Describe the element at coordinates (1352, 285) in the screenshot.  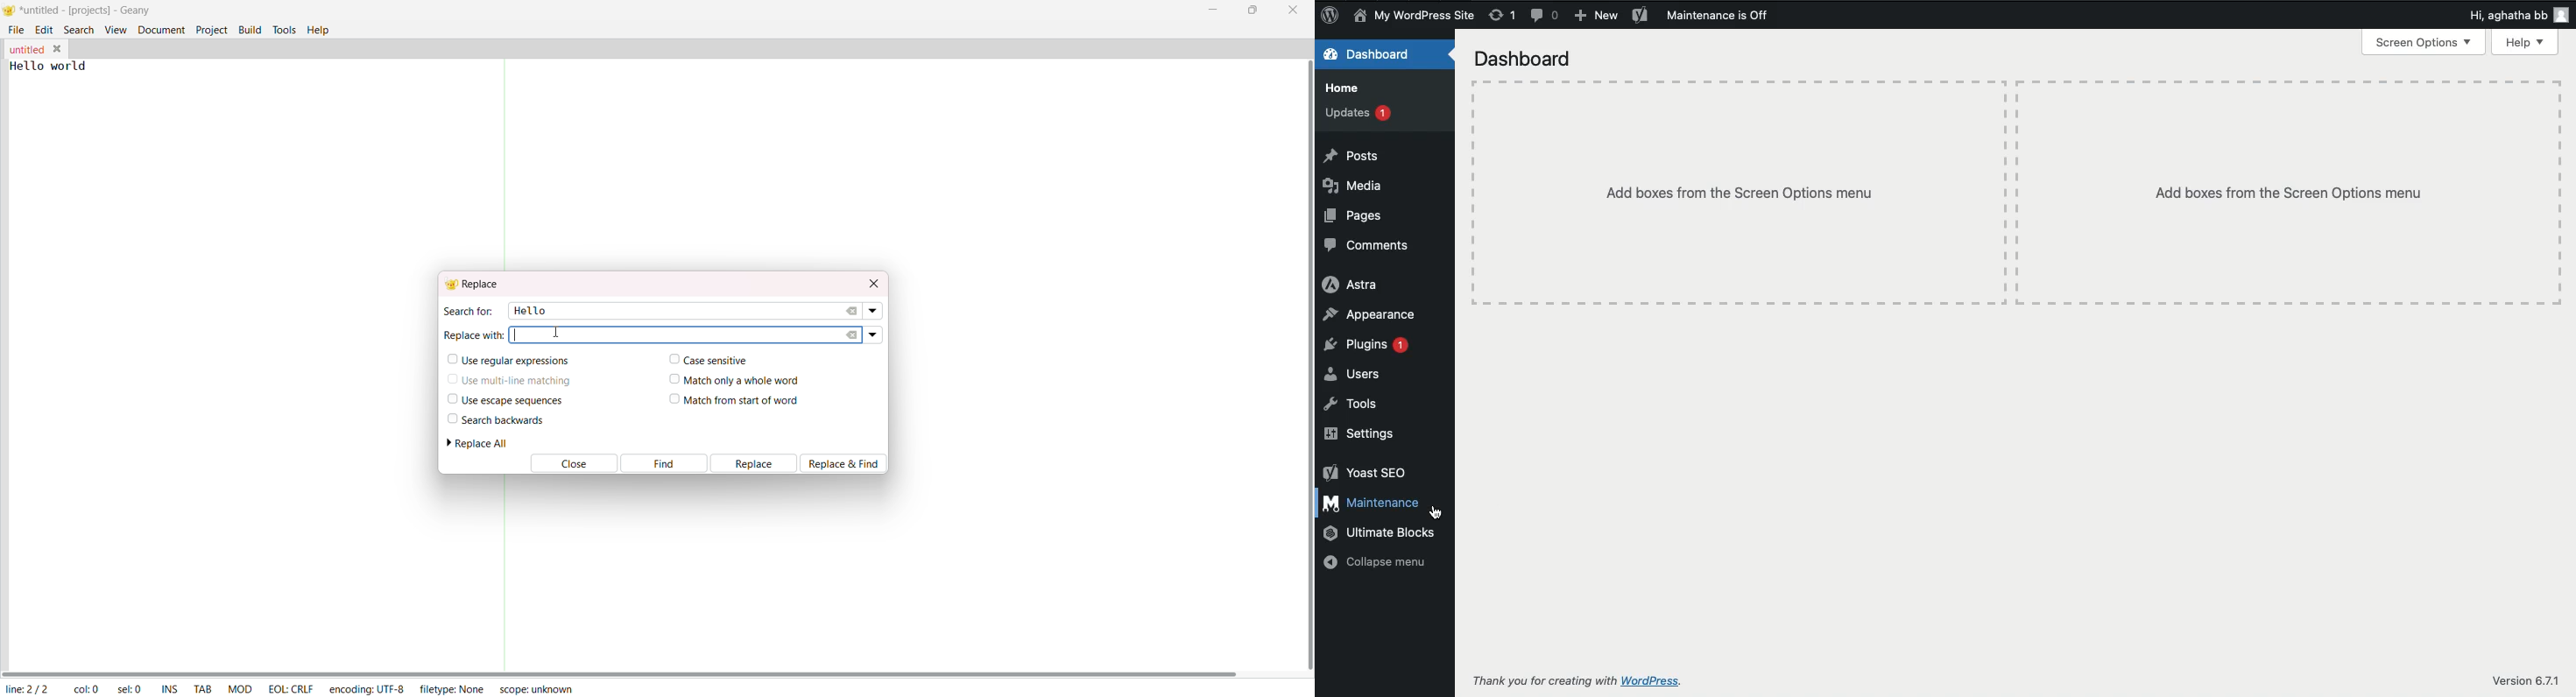
I see `Astra` at that location.